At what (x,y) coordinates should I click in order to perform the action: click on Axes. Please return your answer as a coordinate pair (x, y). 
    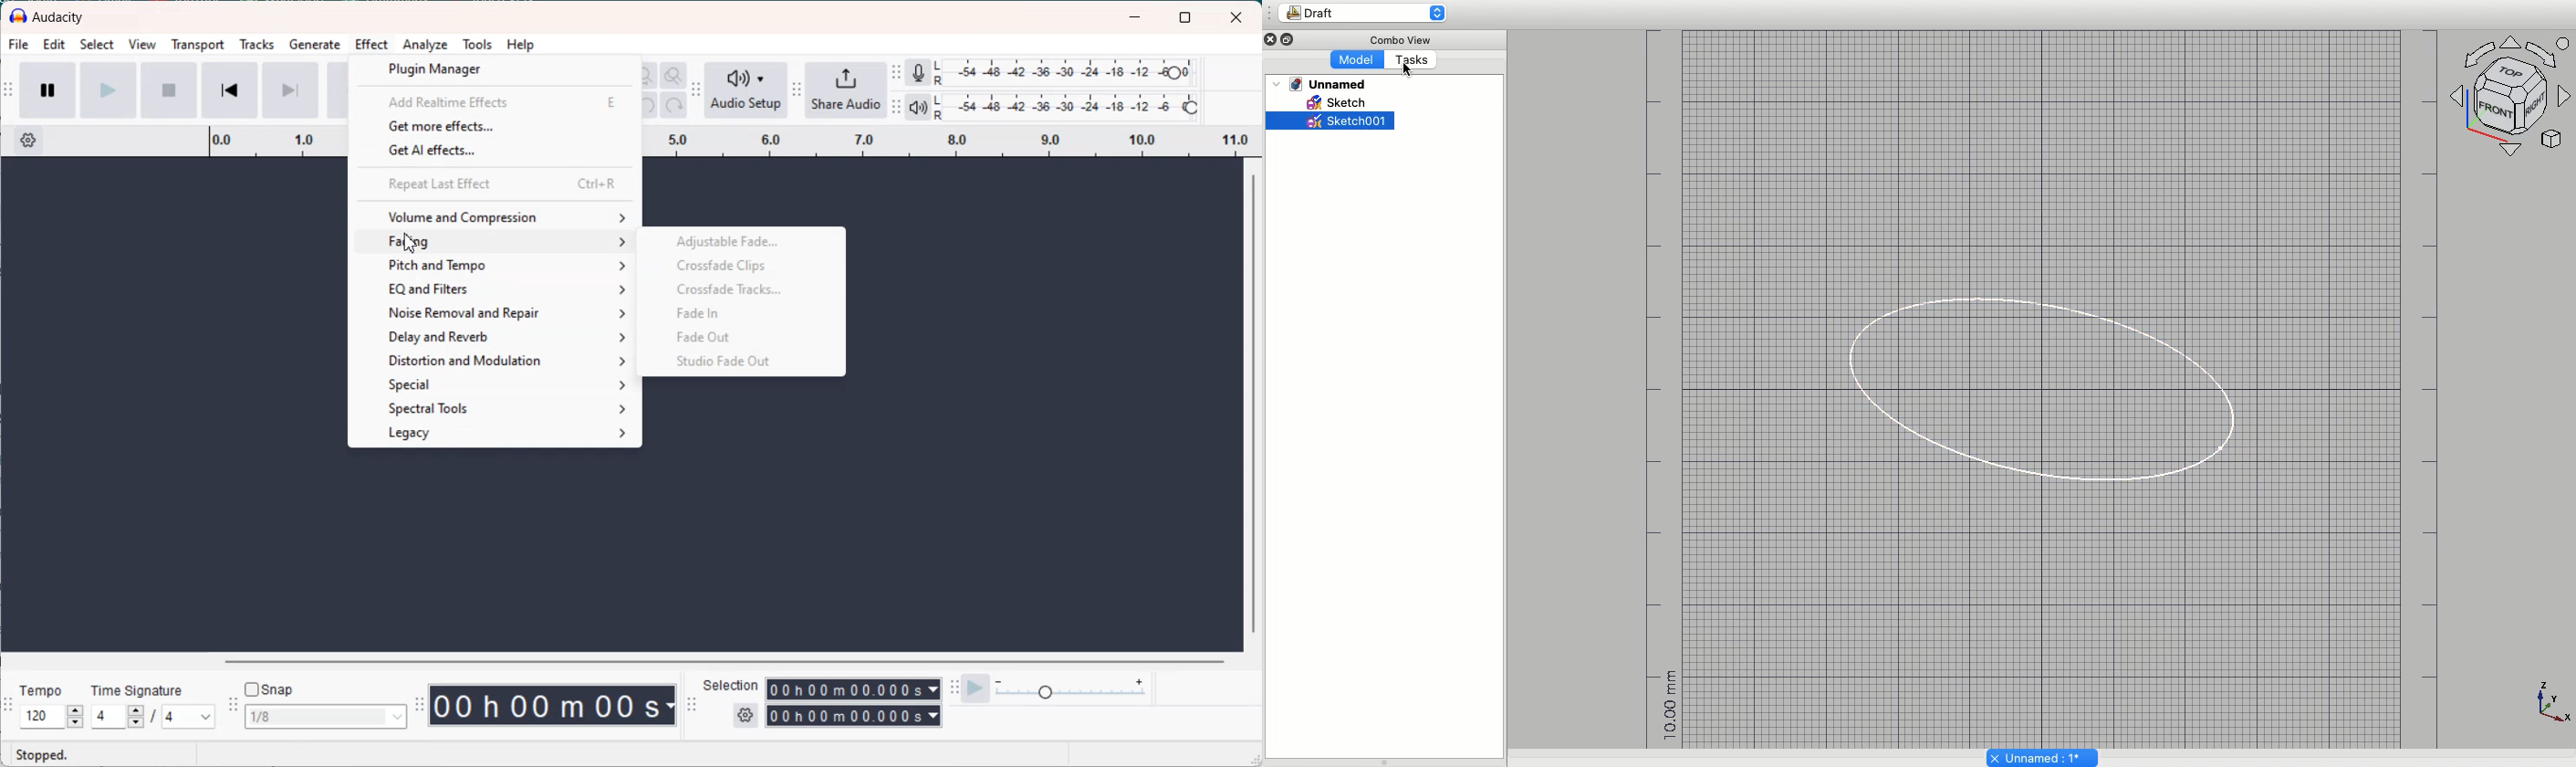
    Looking at the image, I should click on (2513, 94).